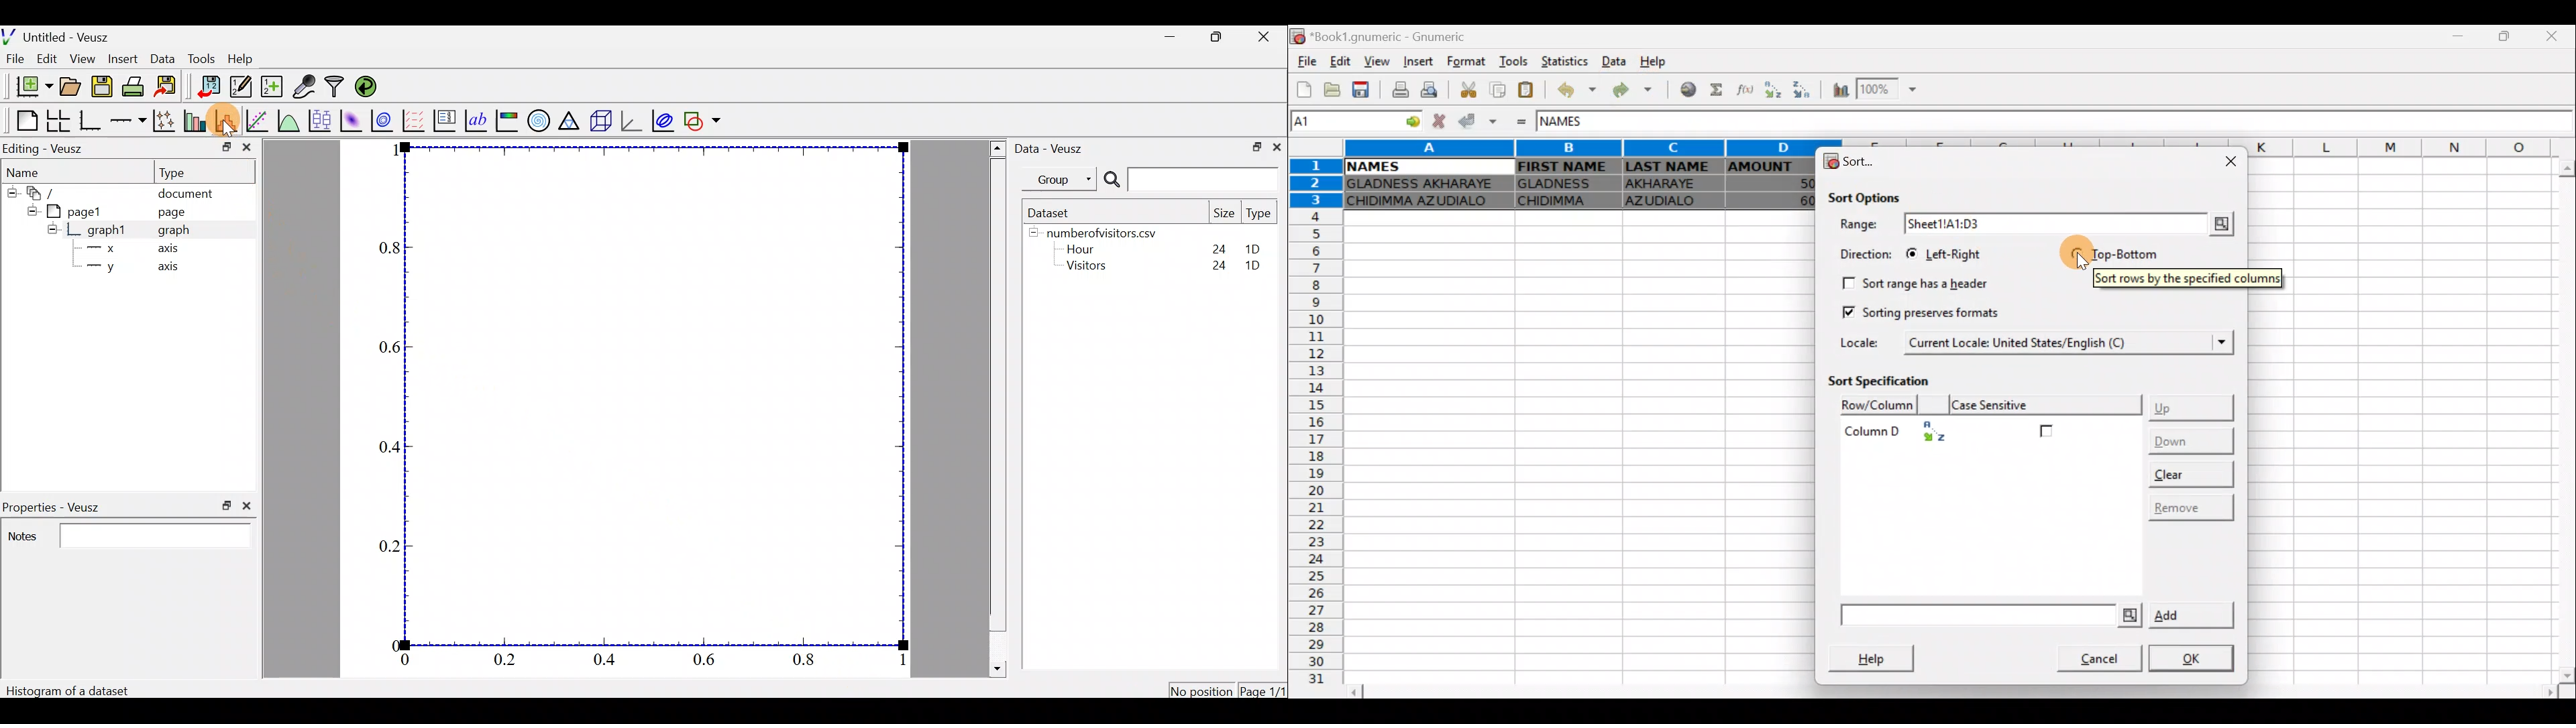  Describe the element at coordinates (1891, 87) in the screenshot. I see `Zoom` at that location.